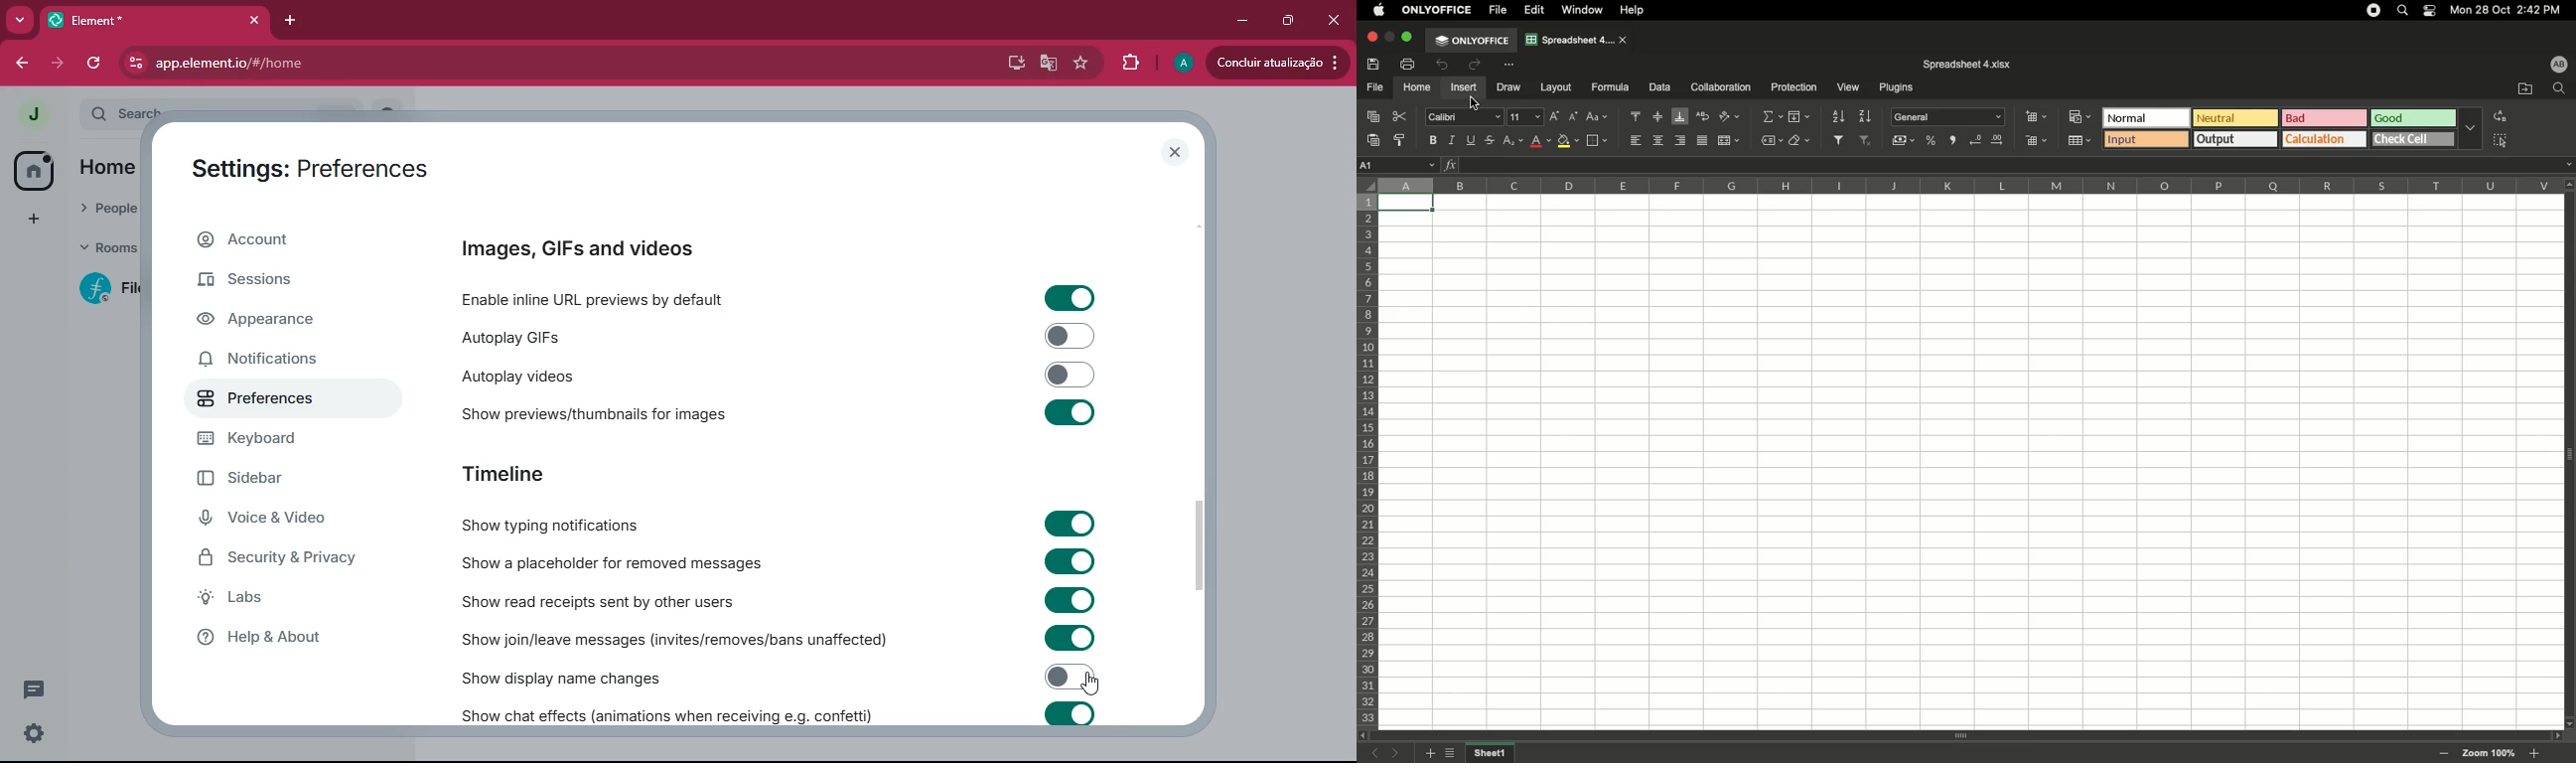 Image resolution: width=2576 pixels, height=784 pixels. What do you see at coordinates (1638, 139) in the screenshot?
I see `Align left` at bounding box center [1638, 139].